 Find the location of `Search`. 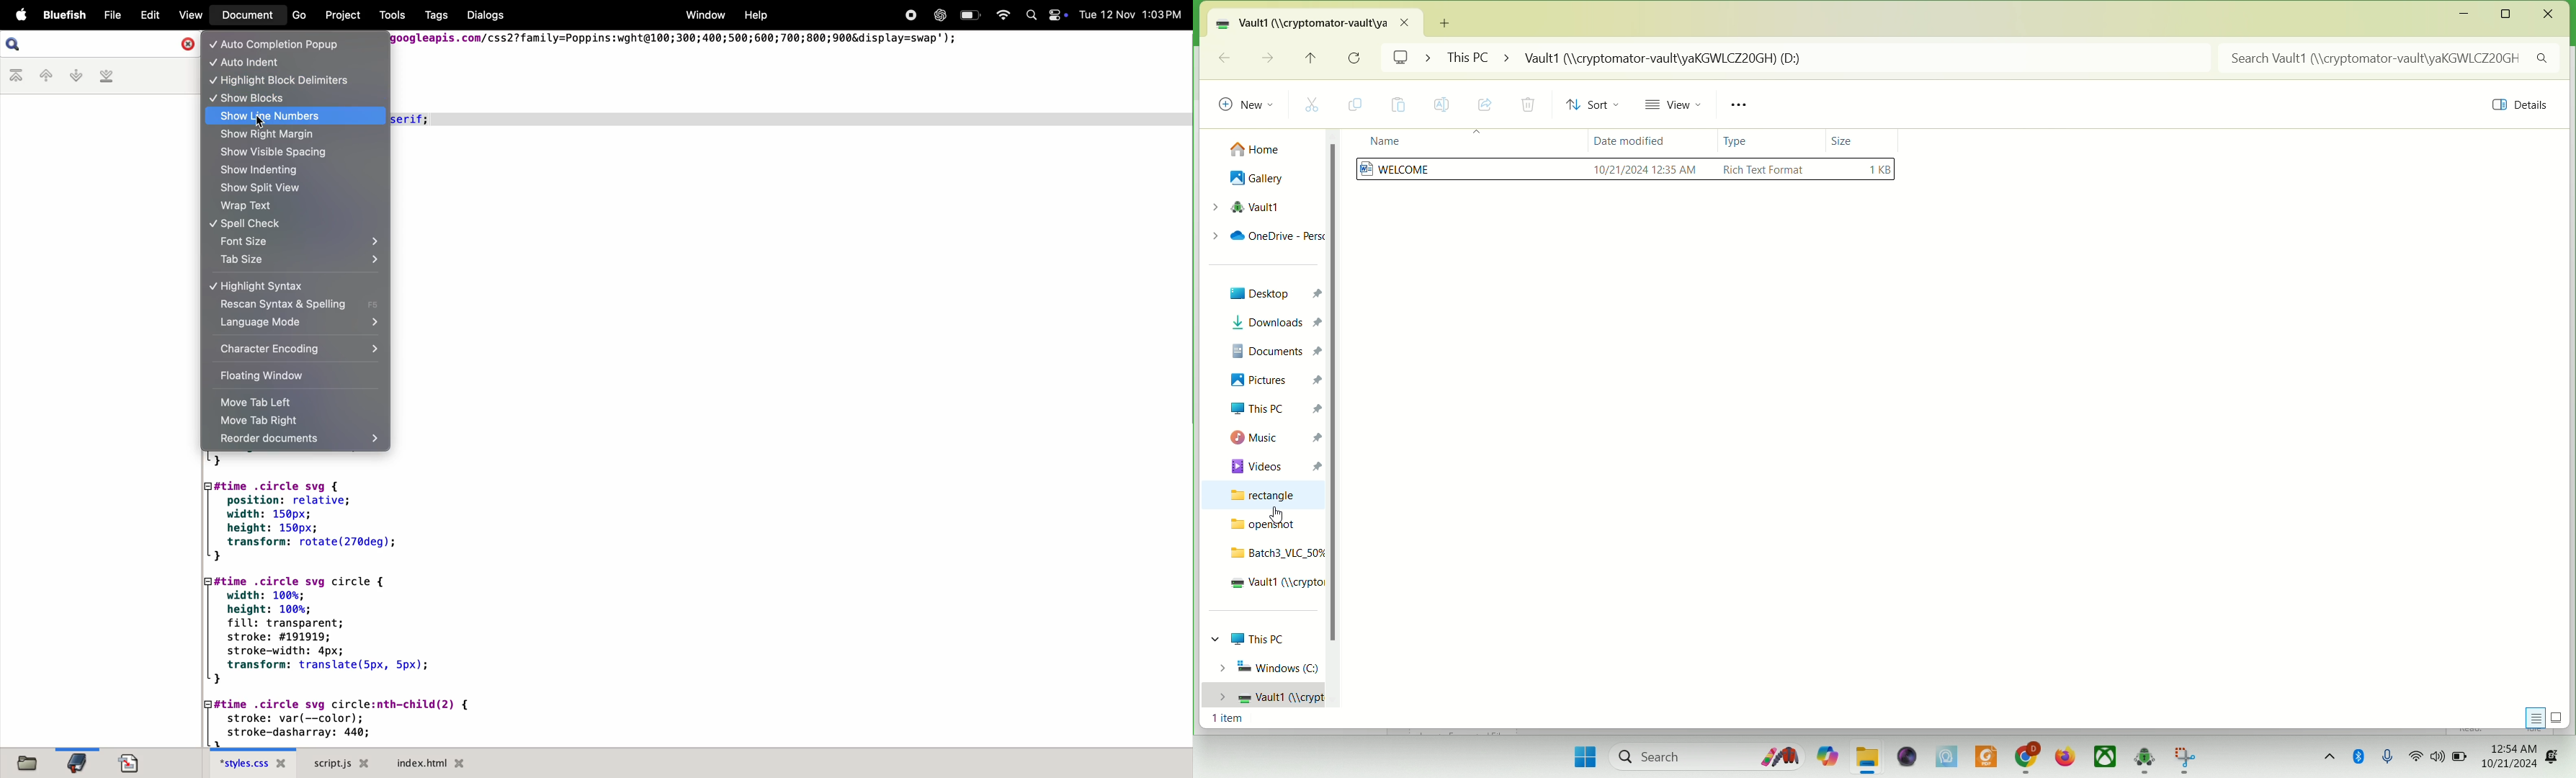

Search is located at coordinates (15, 44).